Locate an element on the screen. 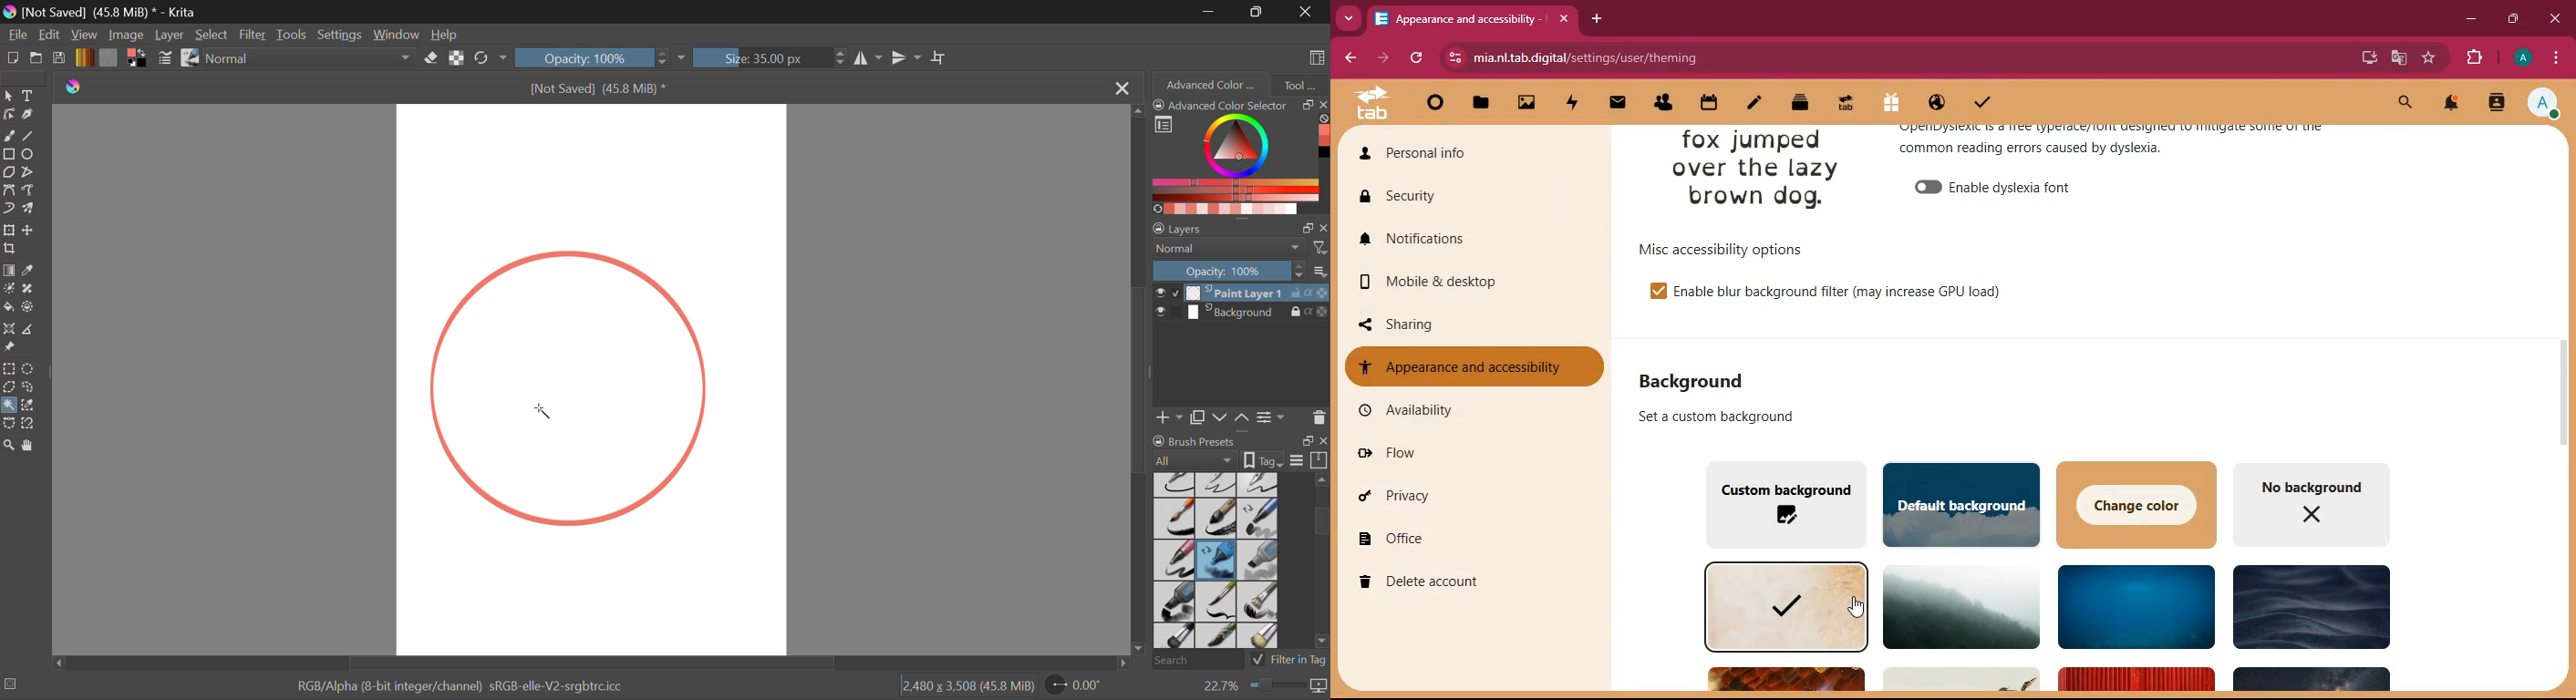  Line is located at coordinates (31, 137).